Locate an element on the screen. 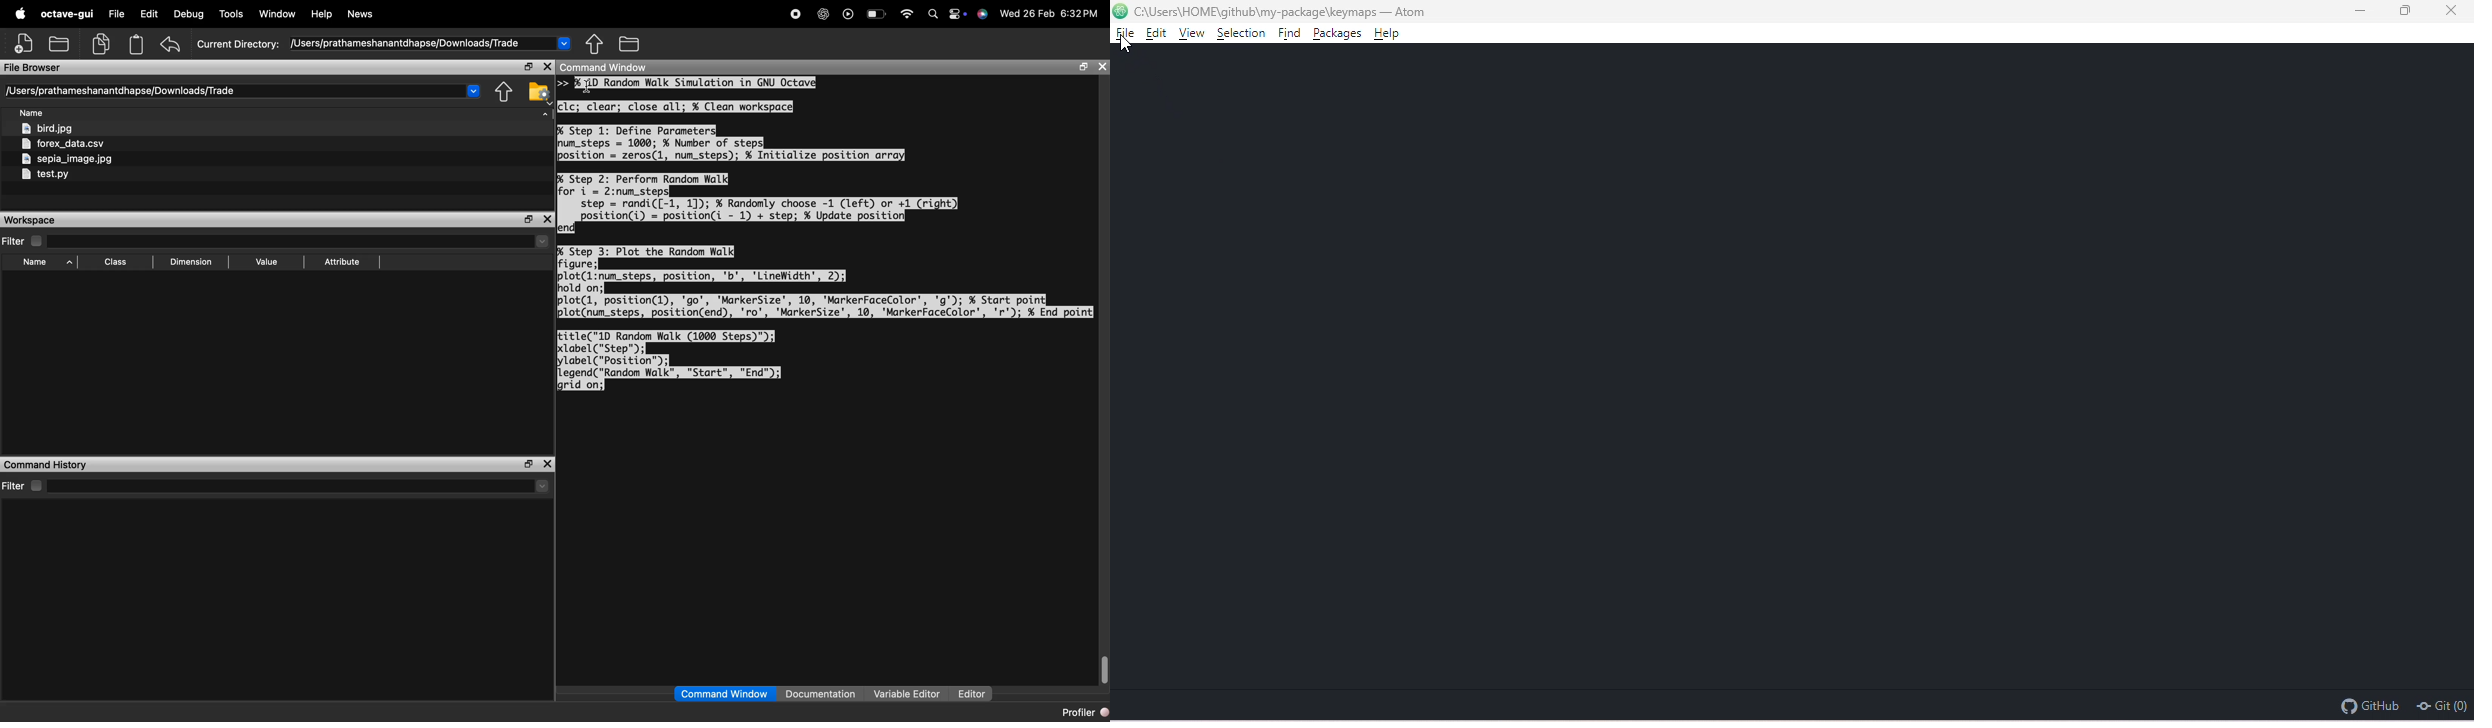 The image size is (2492, 728). chatgpt is located at coordinates (823, 14).